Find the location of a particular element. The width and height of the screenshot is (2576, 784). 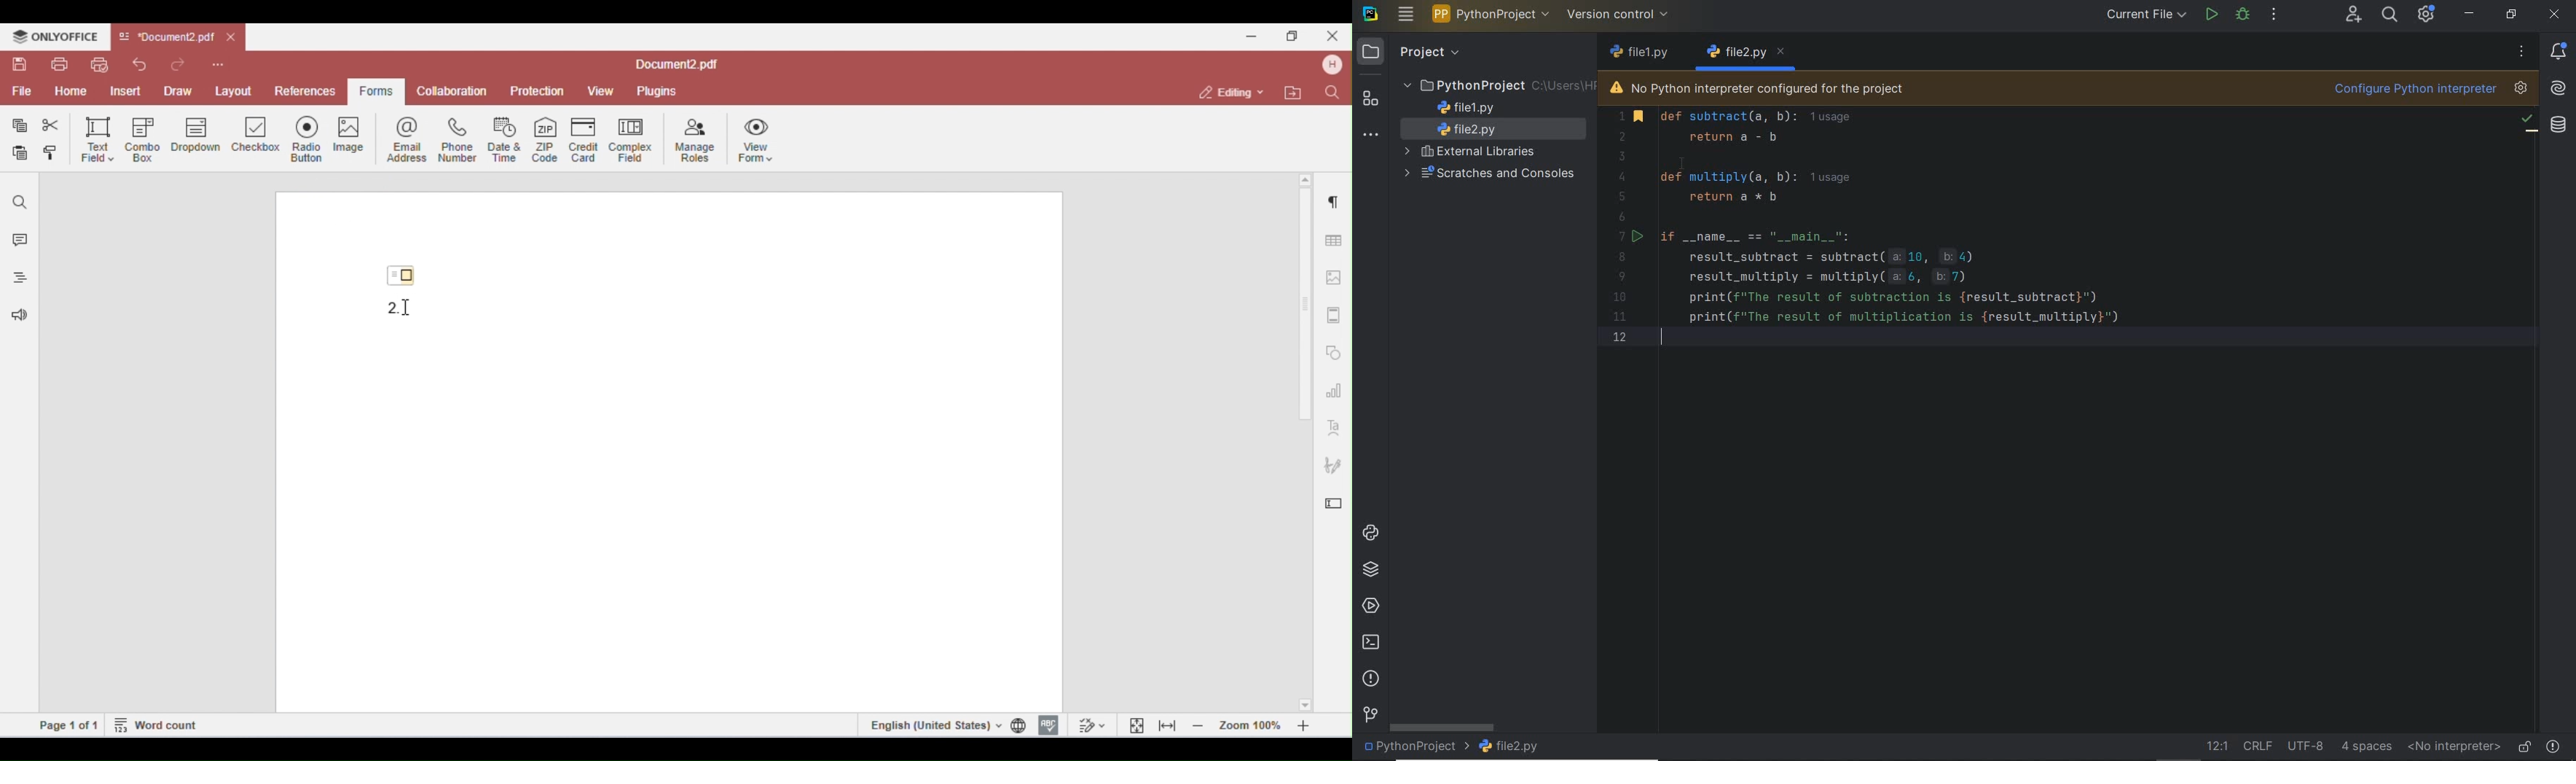

more actions is located at coordinates (2274, 14).